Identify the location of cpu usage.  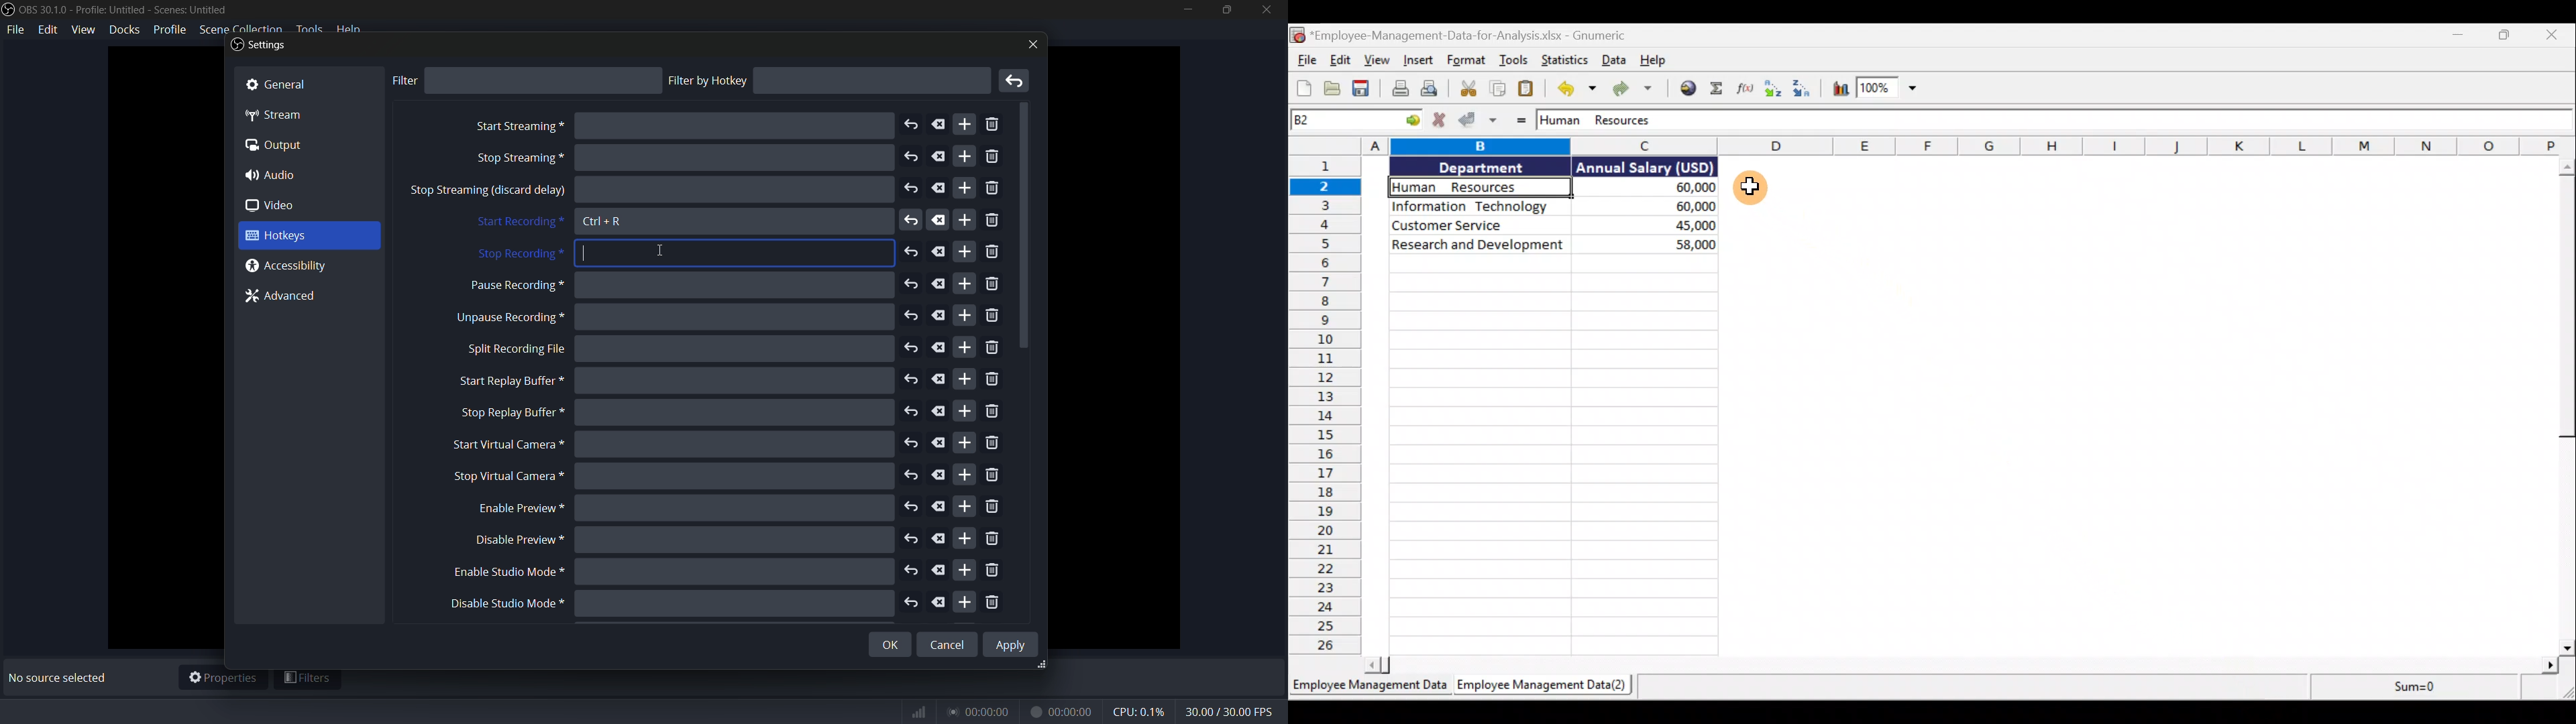
(1140, 711).